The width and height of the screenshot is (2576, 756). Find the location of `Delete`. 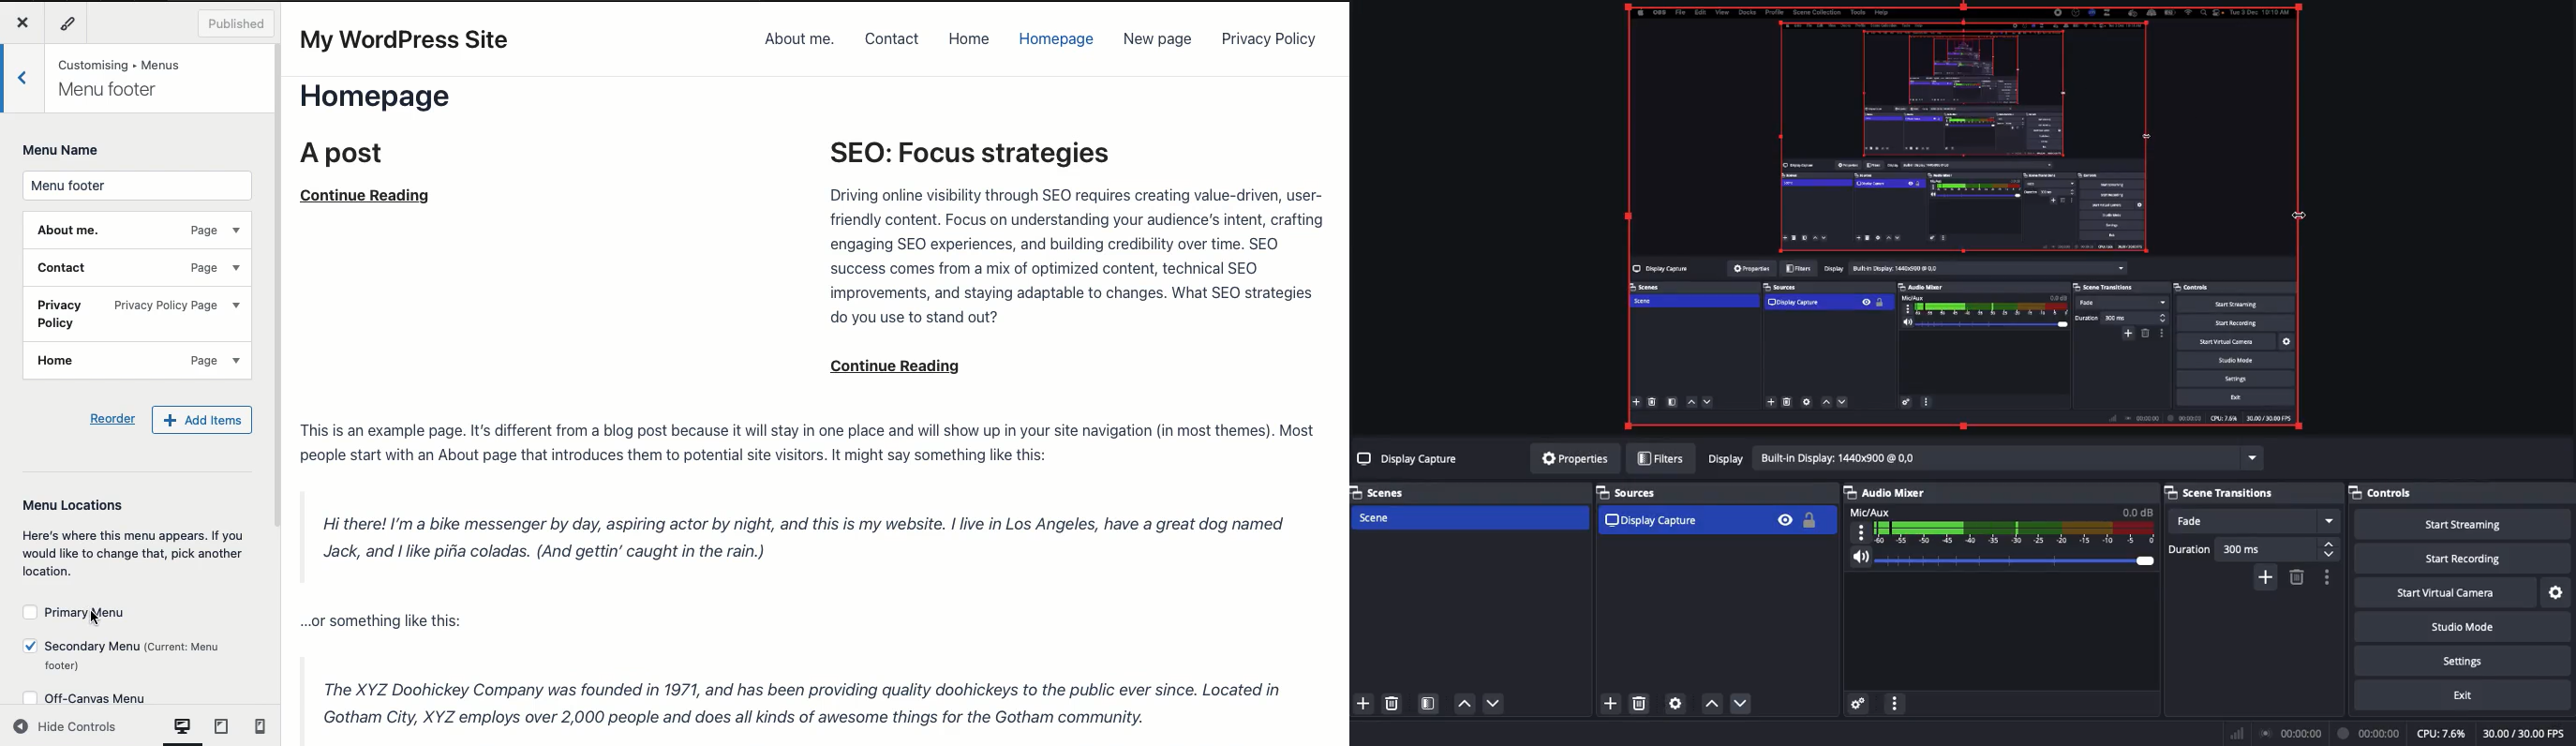

Delete is located at coordinates (1640, 704).